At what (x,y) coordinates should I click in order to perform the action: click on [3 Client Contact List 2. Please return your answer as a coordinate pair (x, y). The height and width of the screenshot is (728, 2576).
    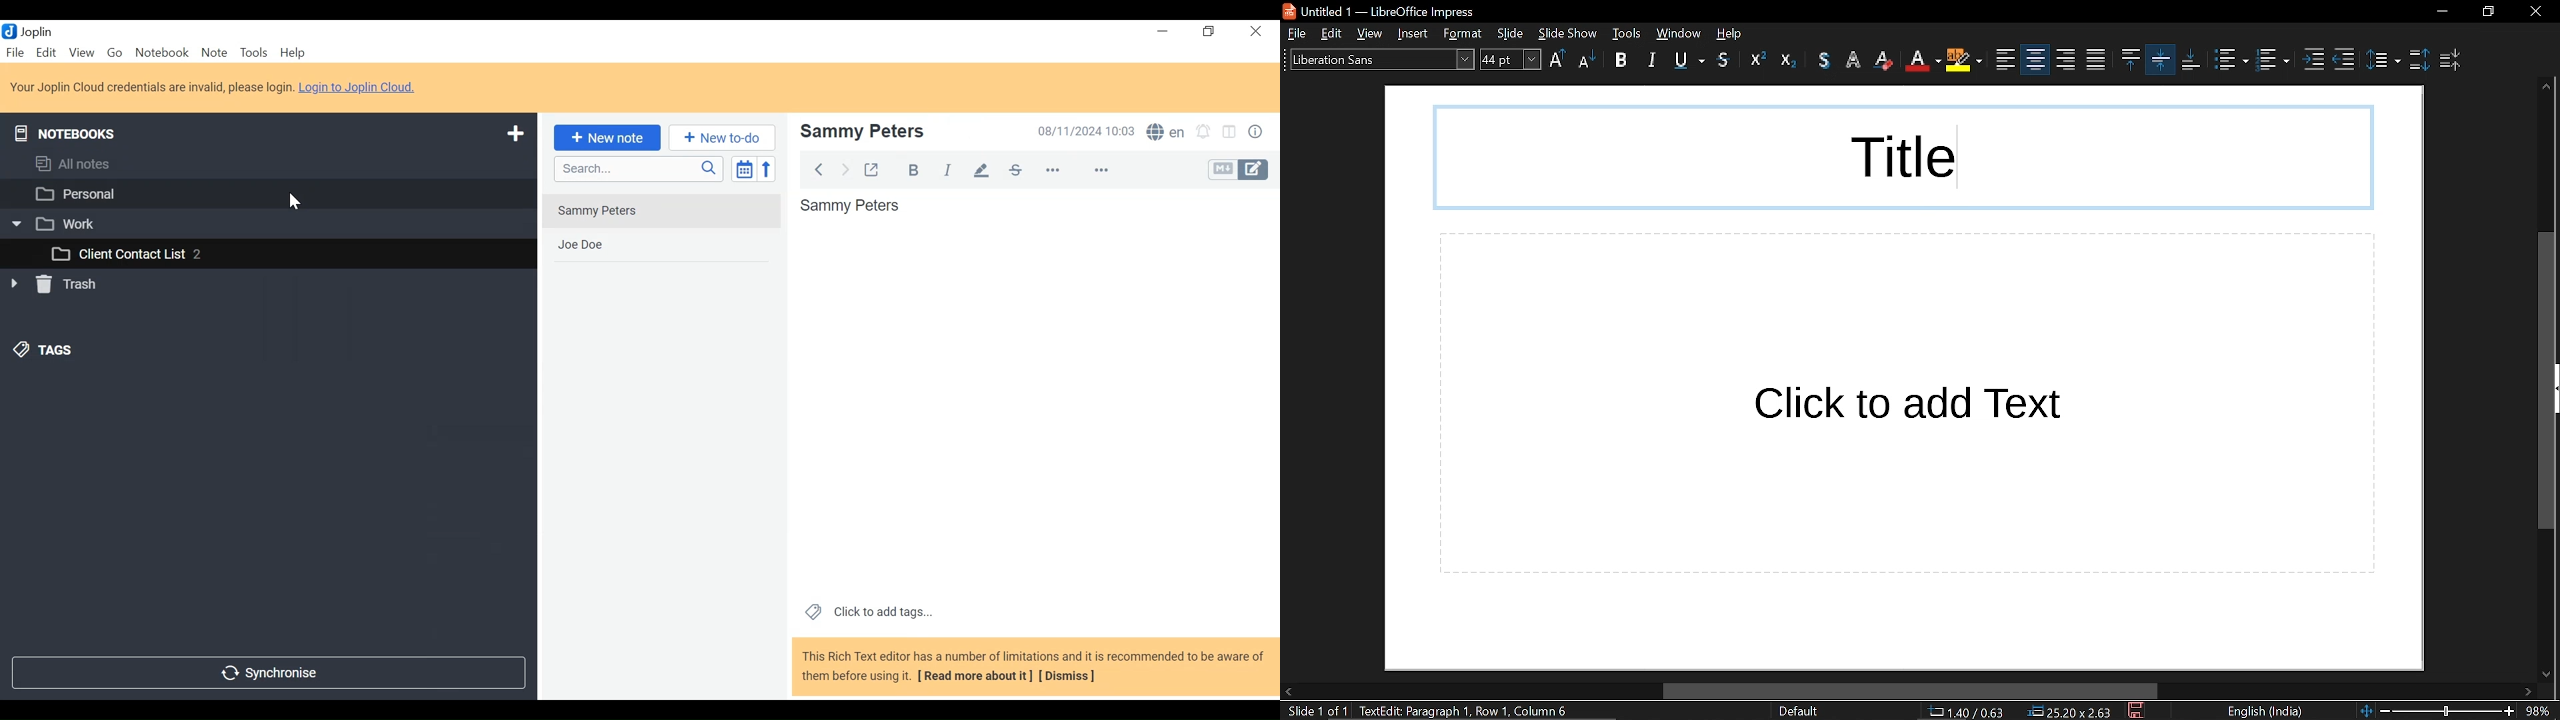
    Looking at the image, I should click on (129, 254).